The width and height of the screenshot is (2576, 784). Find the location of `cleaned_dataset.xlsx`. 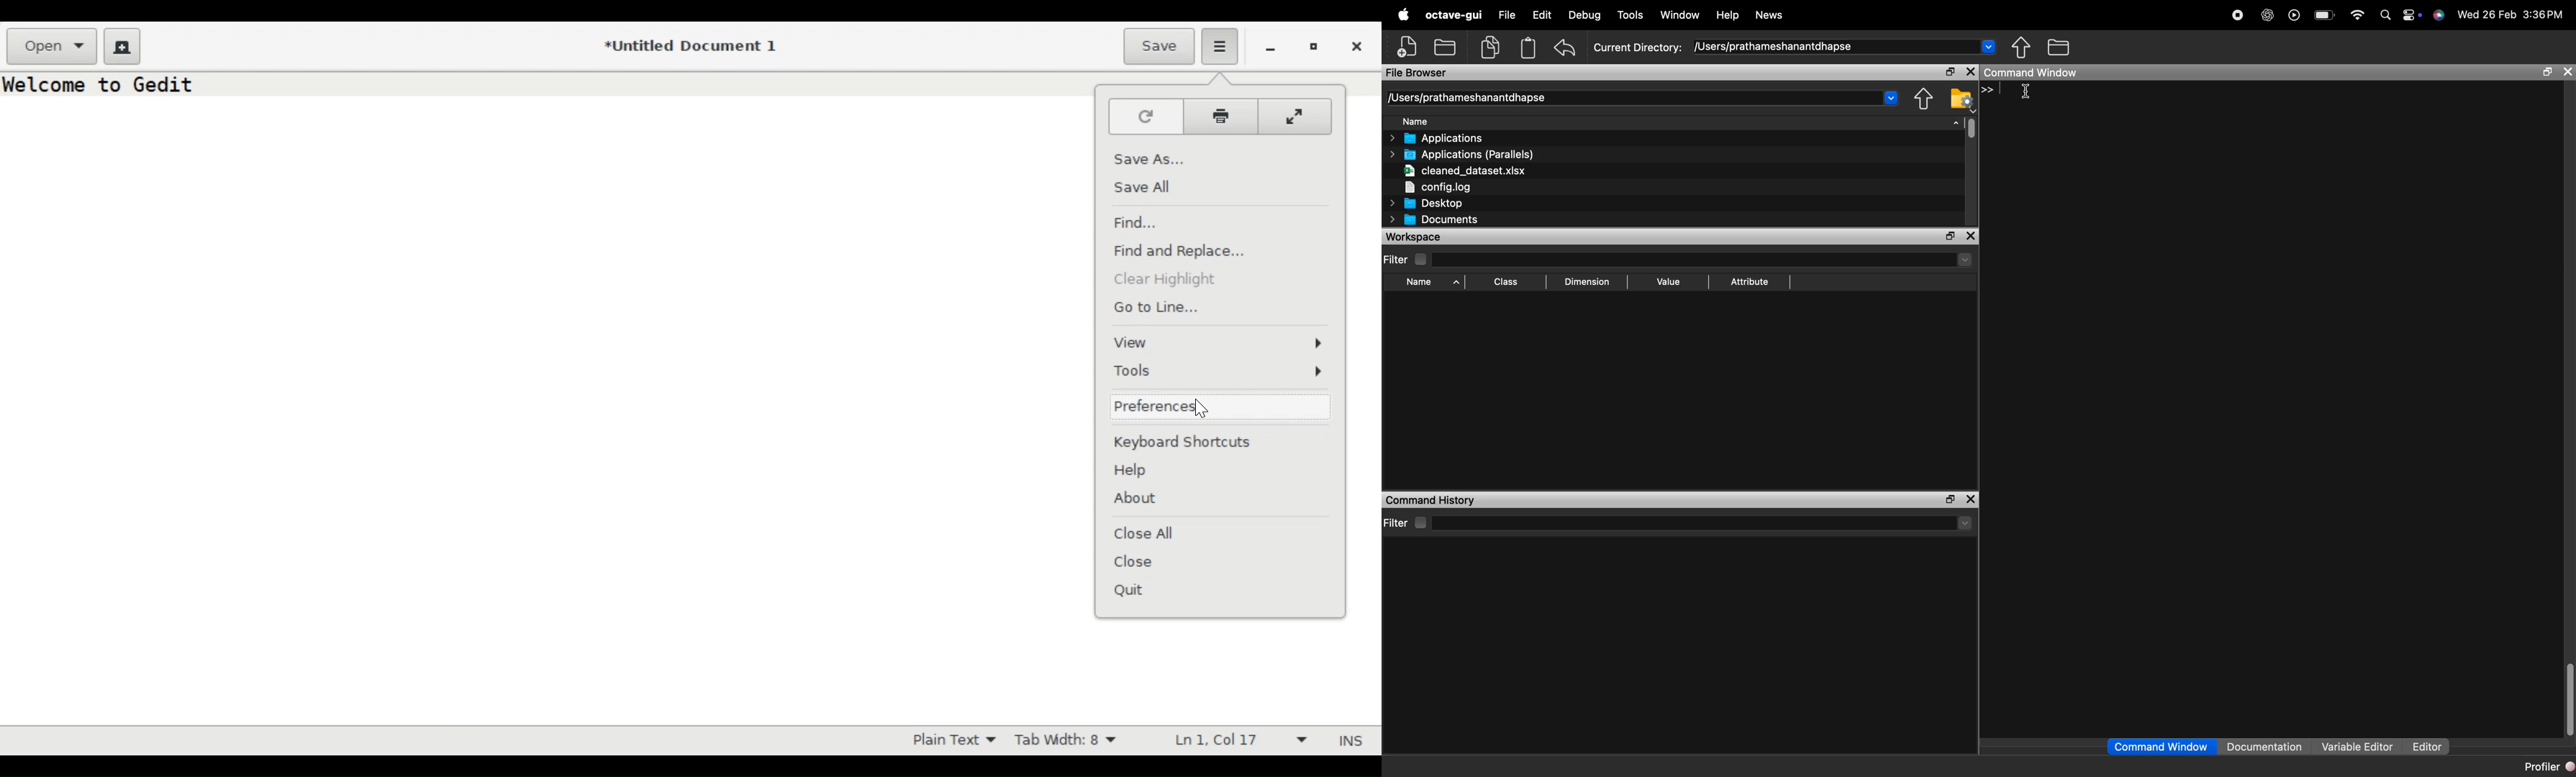

cleaned_dataset.xlsx is located at coordinates (1464, 170).